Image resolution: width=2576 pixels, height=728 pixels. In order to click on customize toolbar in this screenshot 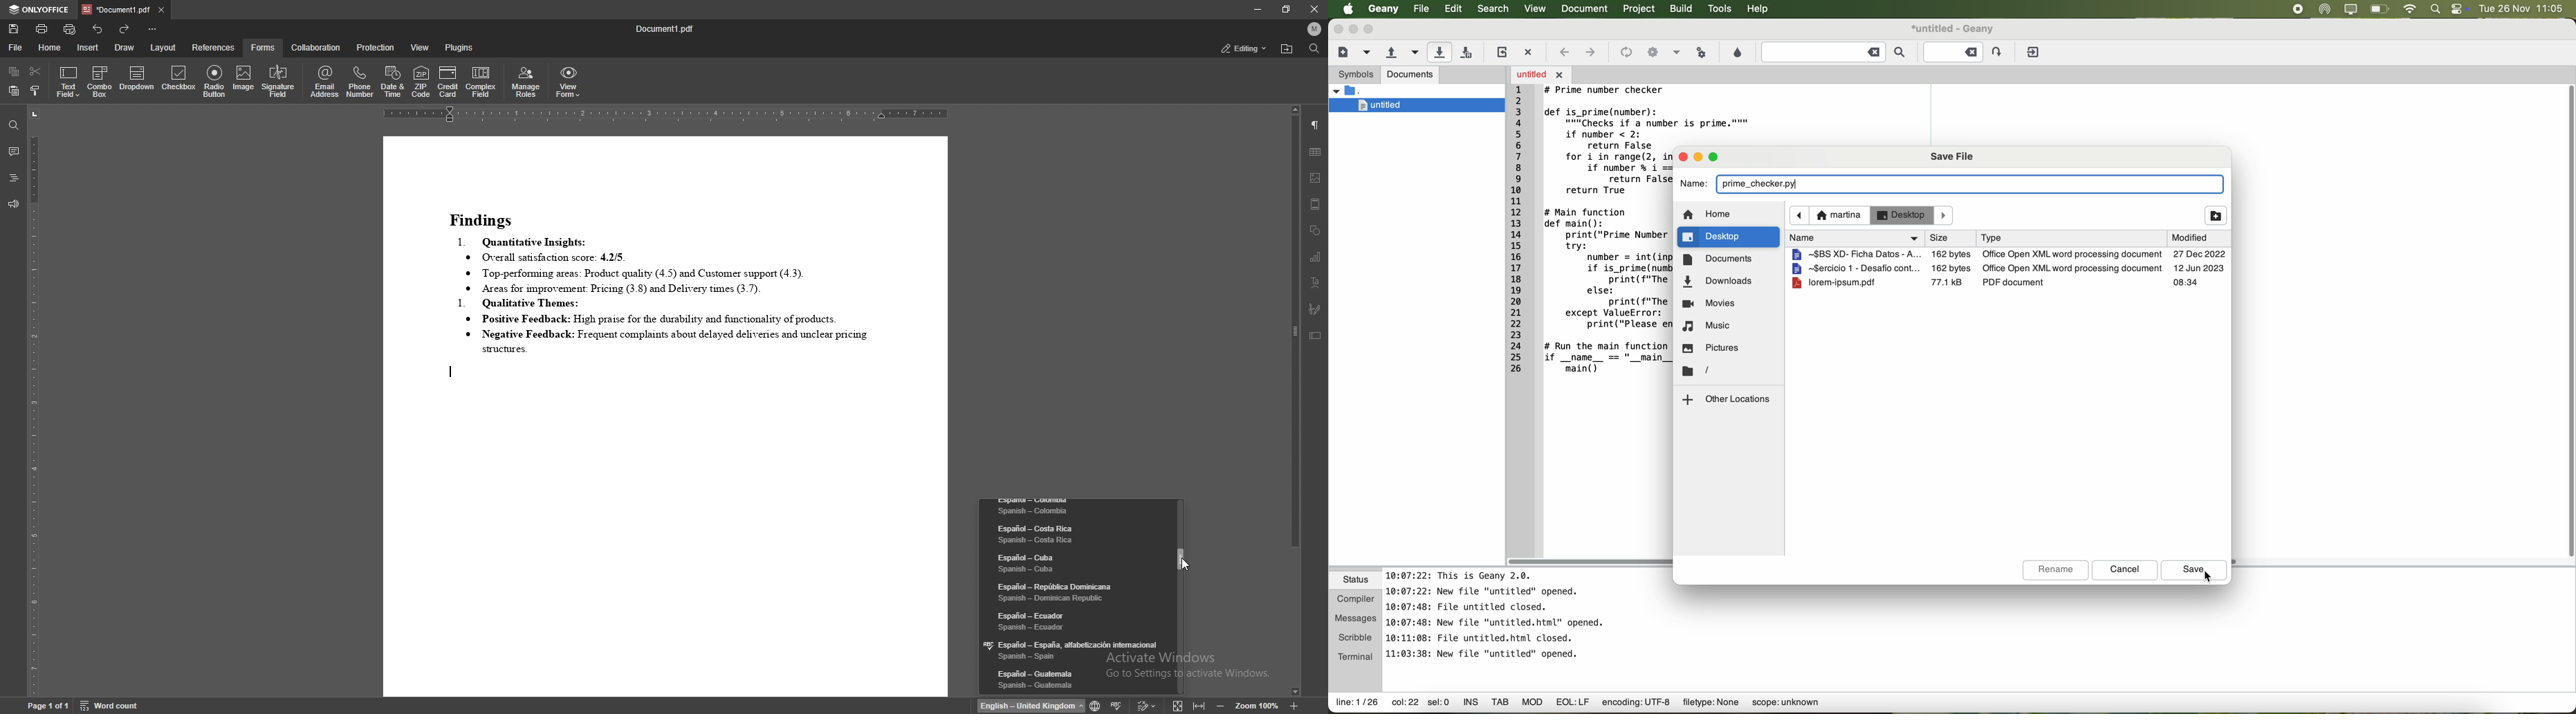, I will do `click(153, 30)`.